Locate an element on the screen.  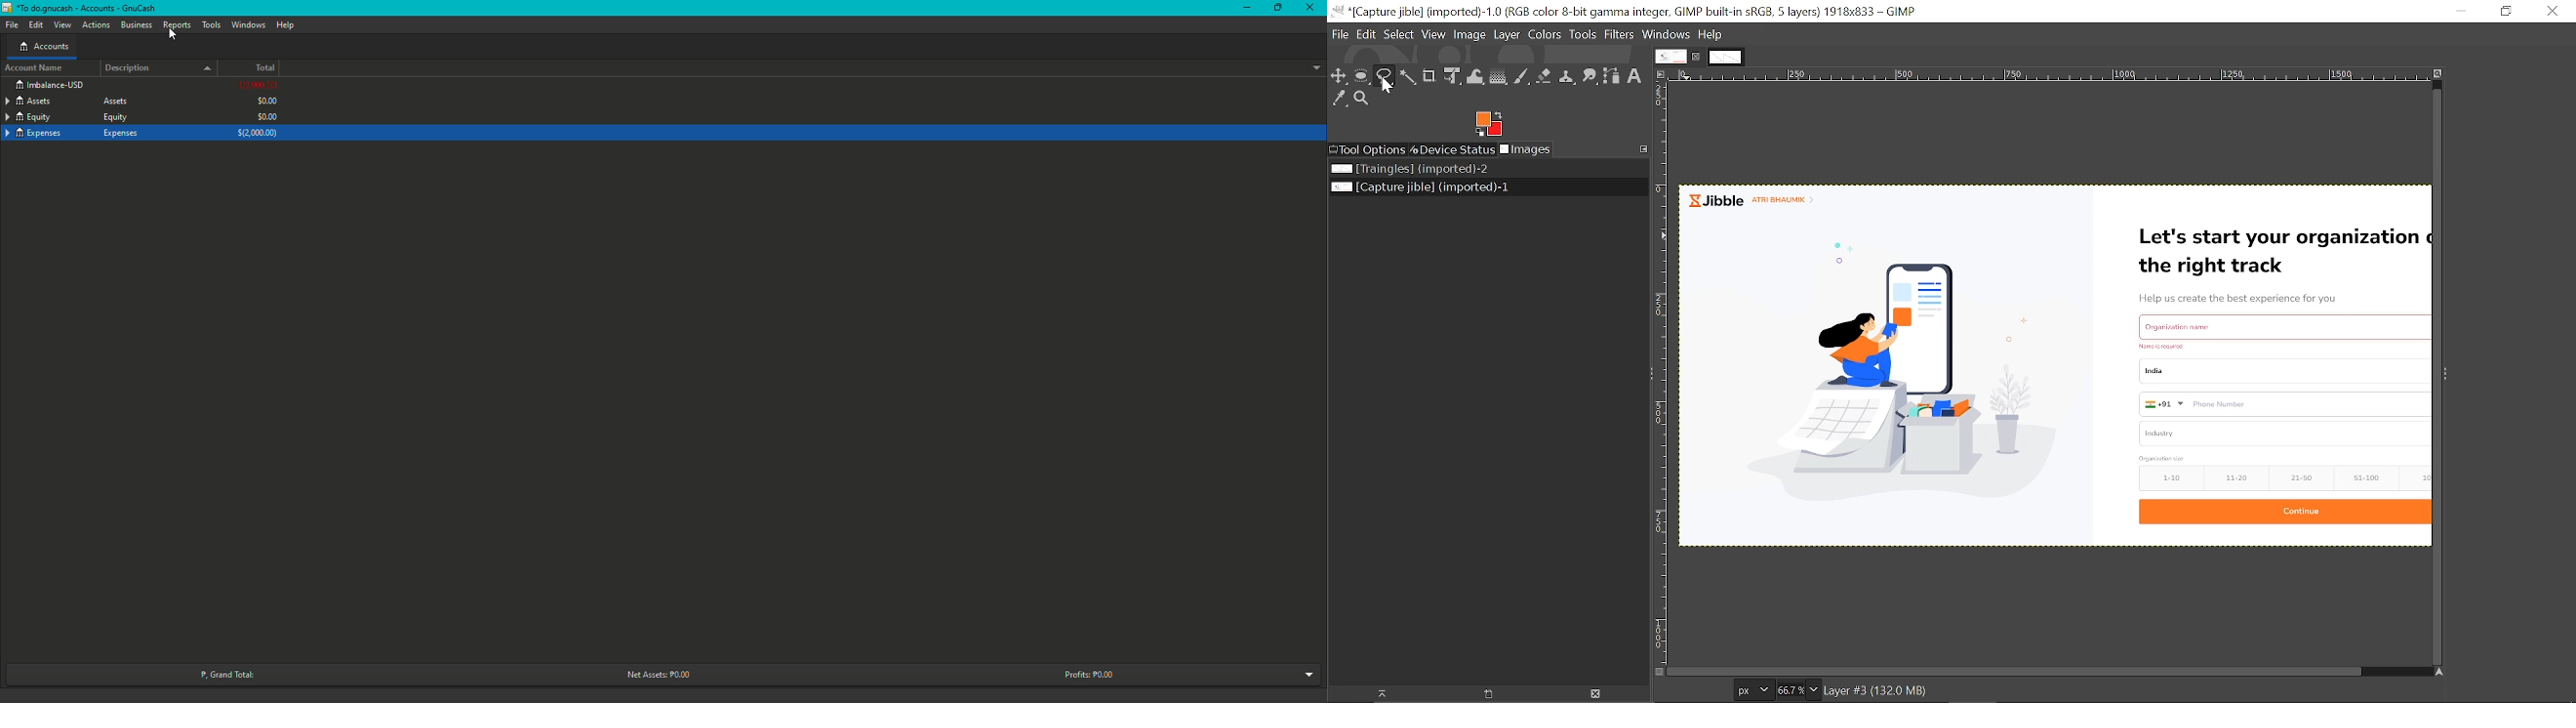
Assets is located at coordinates (74, 100).